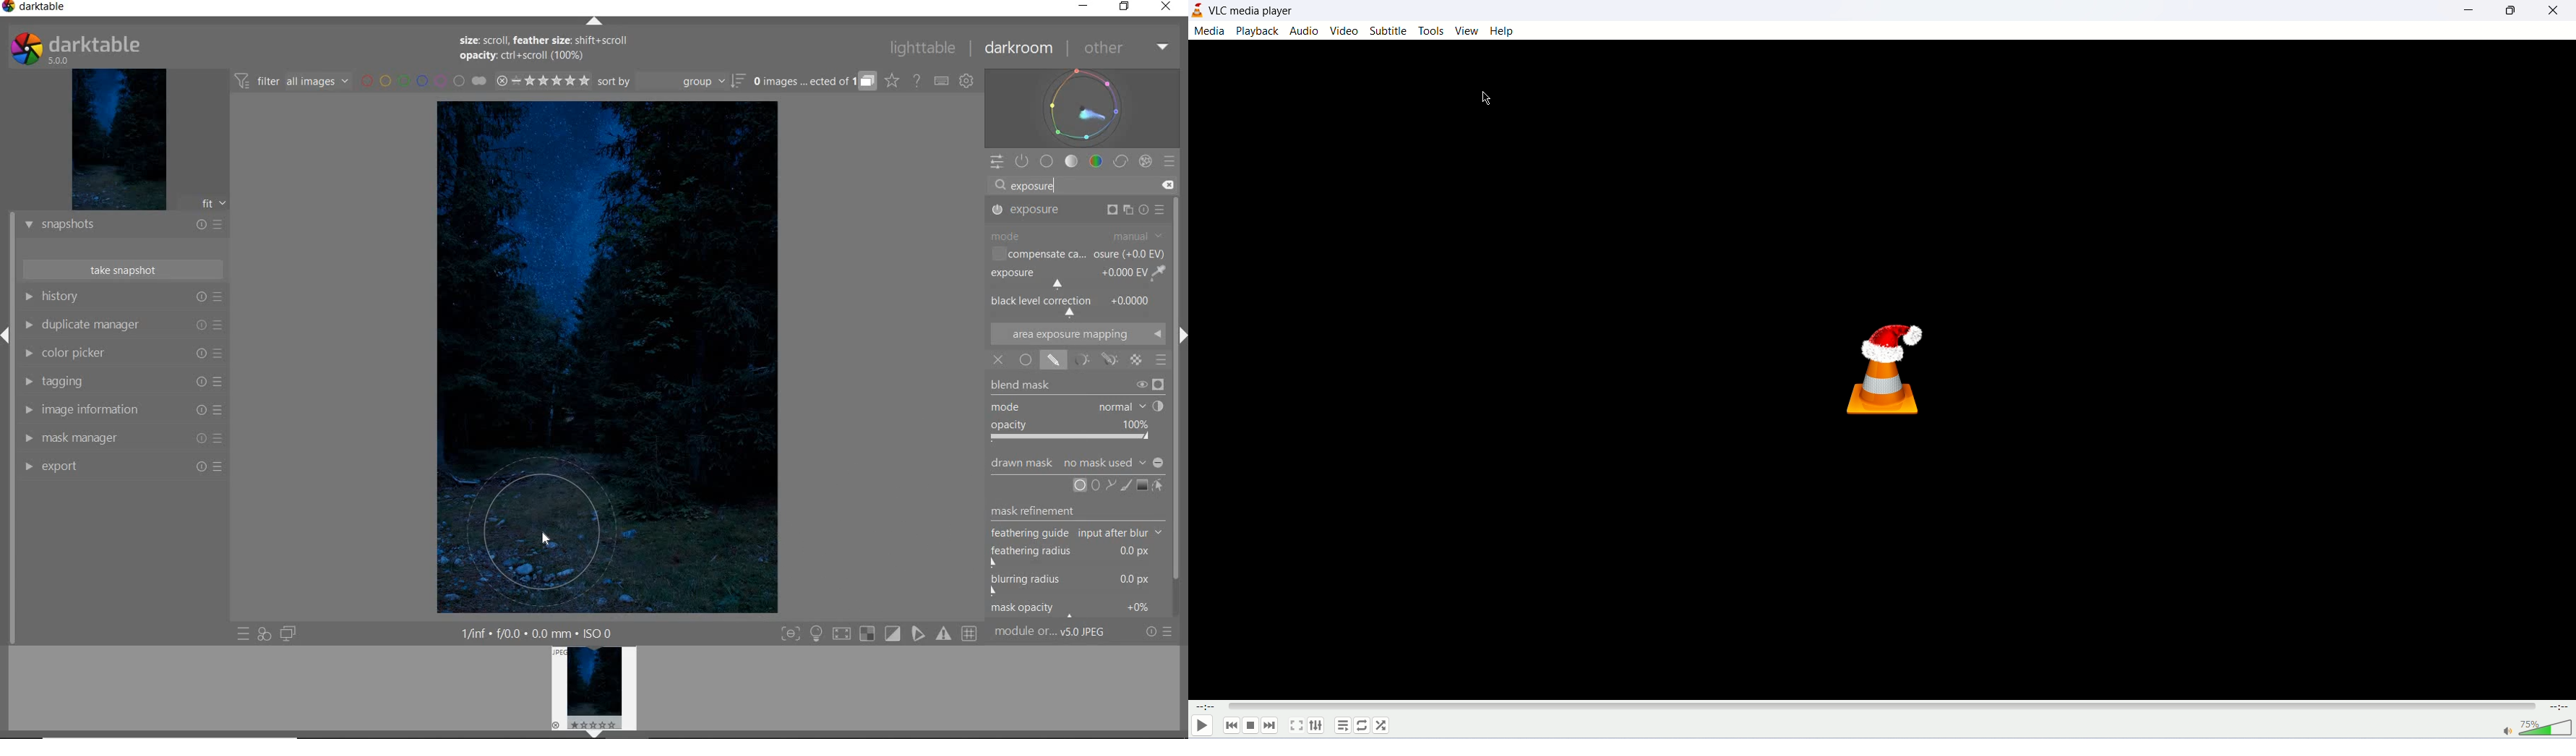 The height and width of the screenshot is (756, 2576). Describe the element at coordinates (967, 81) in the screenshot. I see `SHOW GLOBAL PREFERENCES` at that location.